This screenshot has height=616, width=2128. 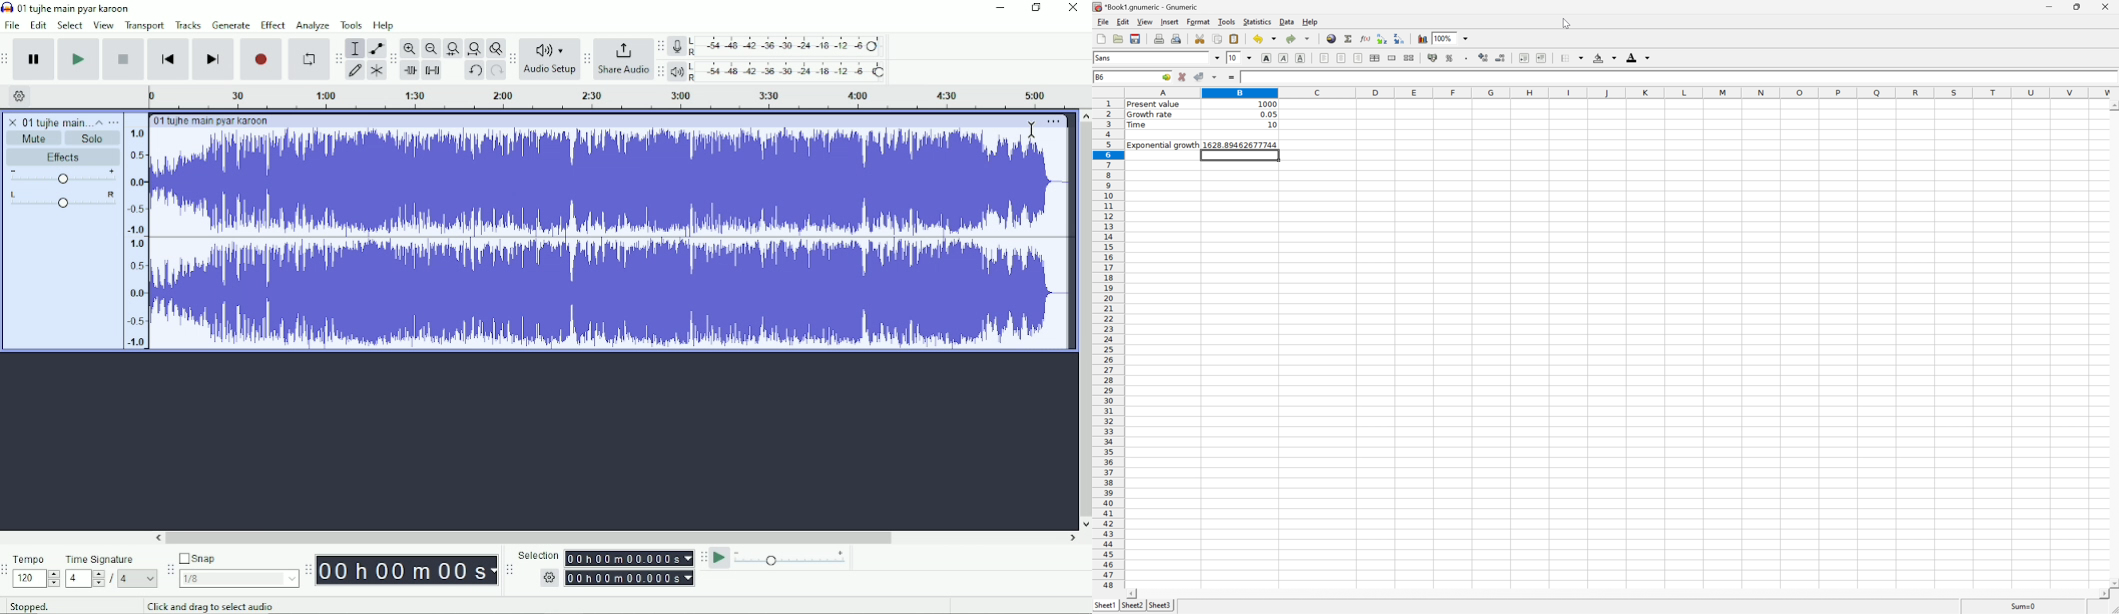 What do you see at coordinates (168, 60) in the screenshot?
I see `Skip to start` at bounding box center [168, 60].